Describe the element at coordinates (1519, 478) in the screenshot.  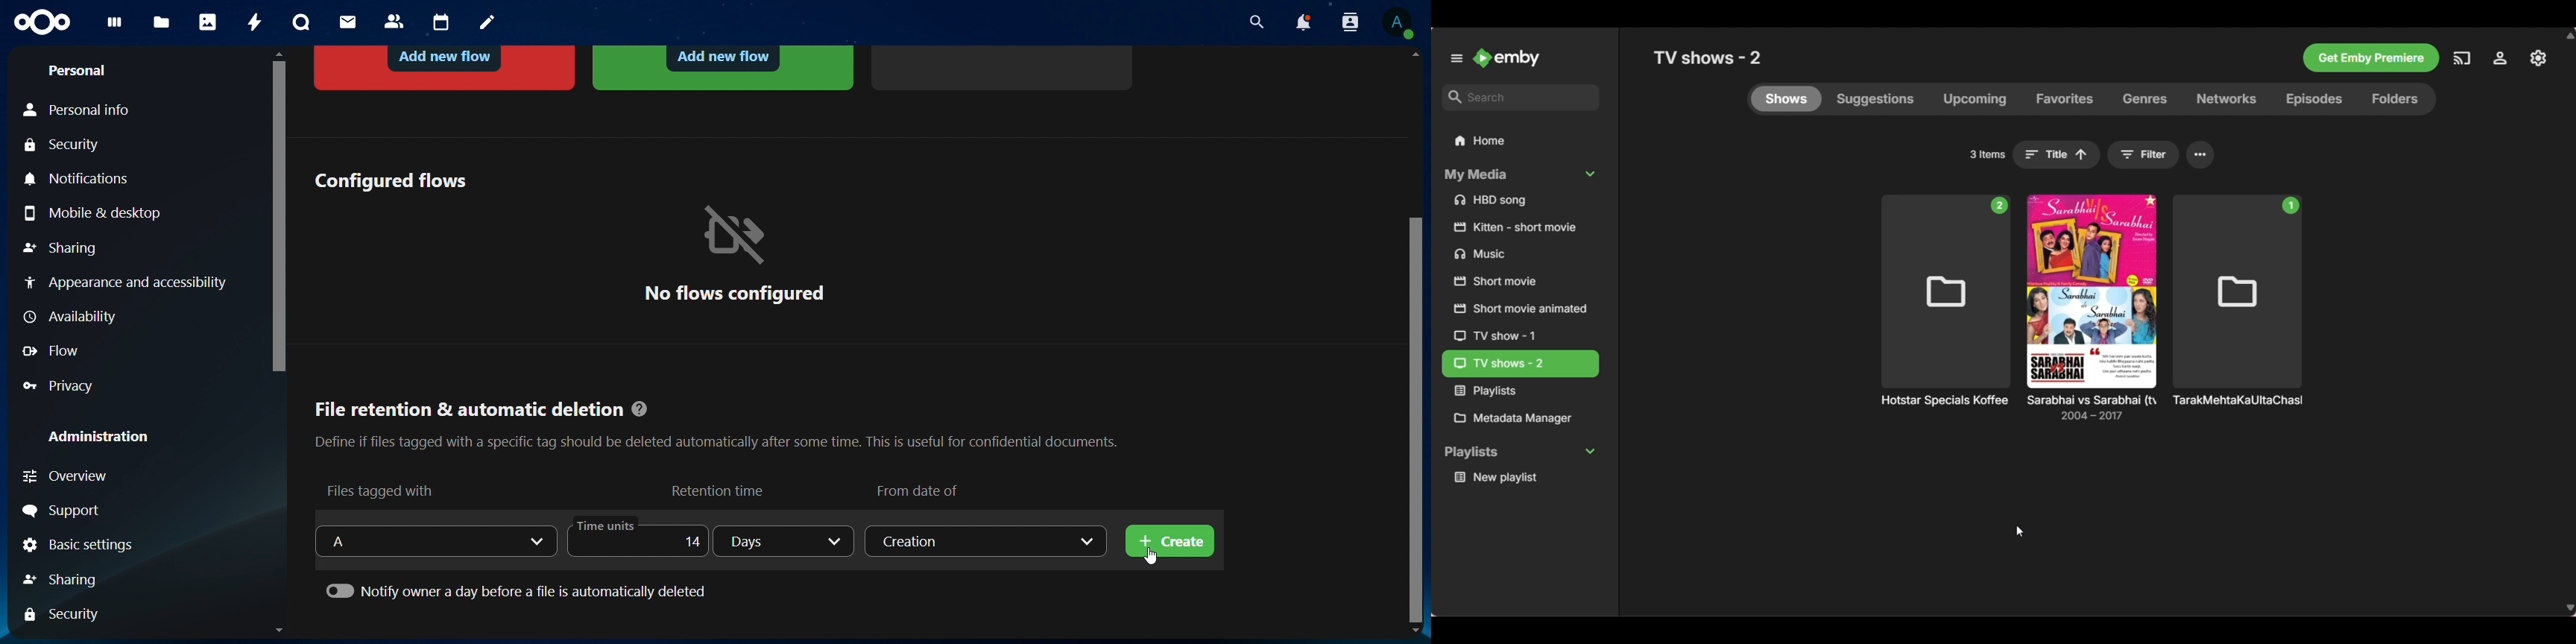
I see `Media under Playlists` at that location.